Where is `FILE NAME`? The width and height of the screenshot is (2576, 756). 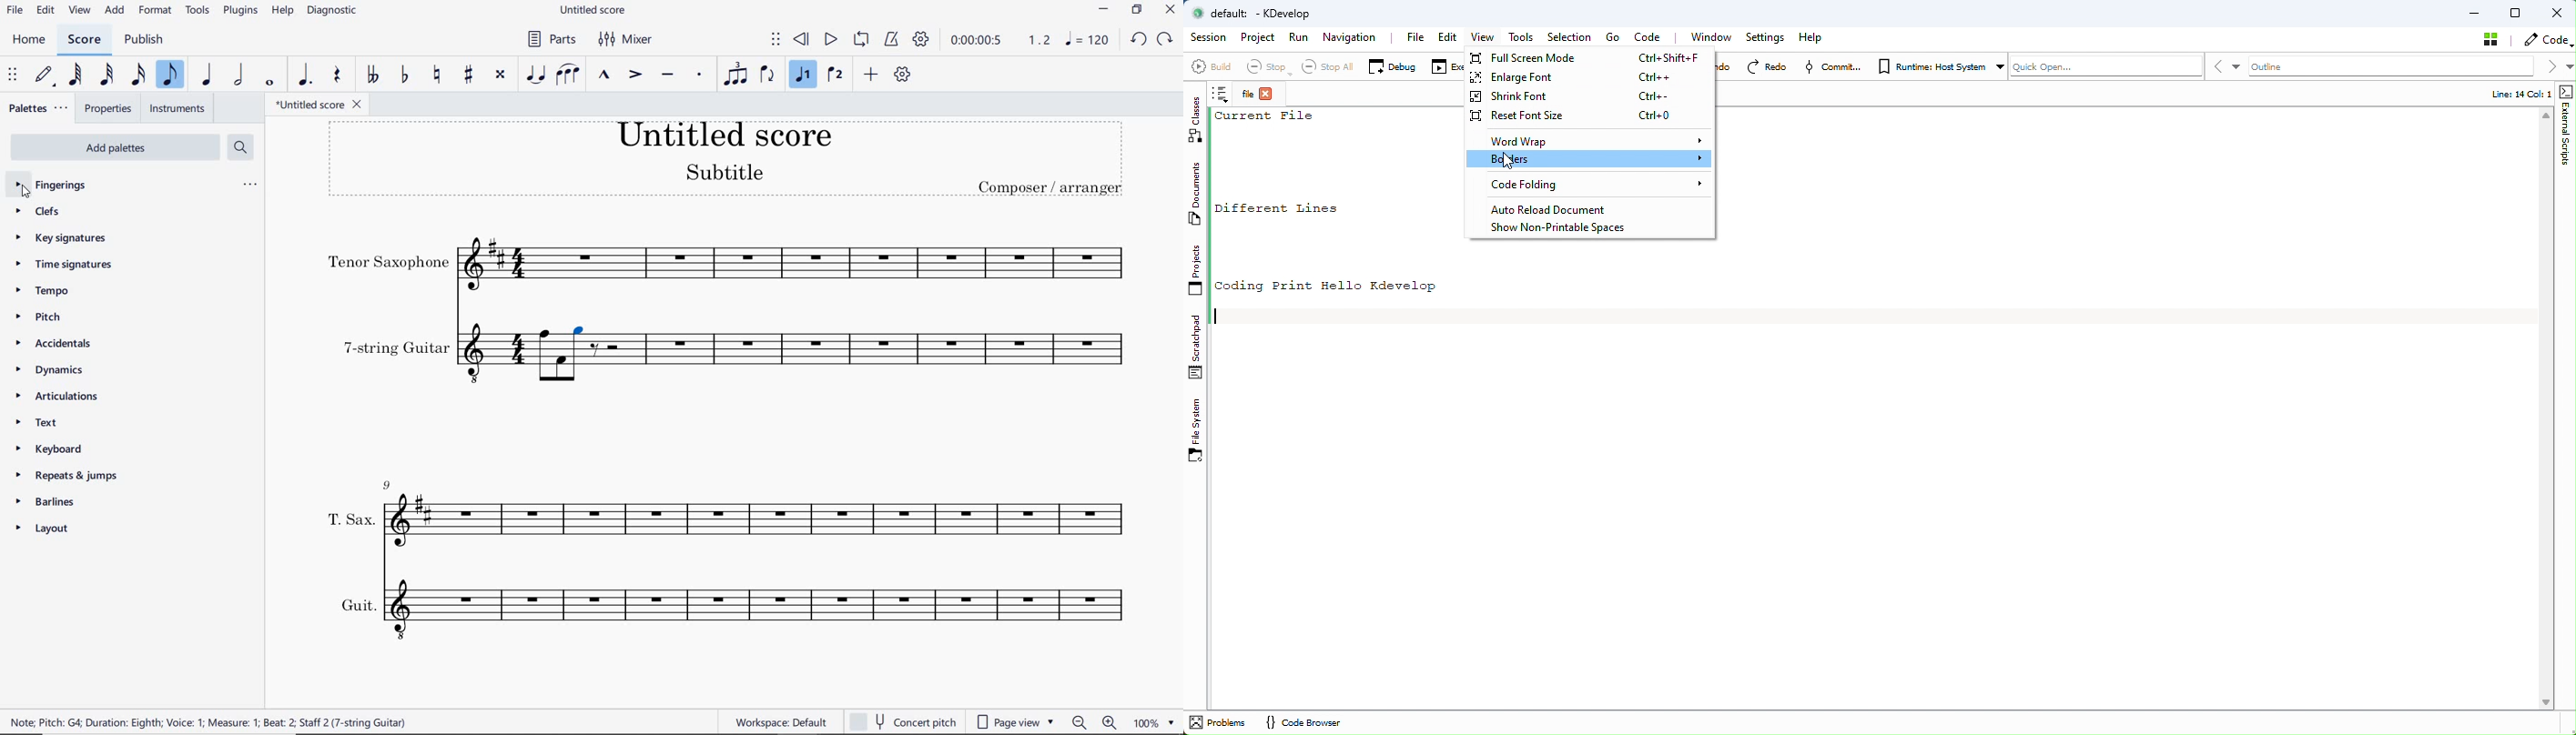
FILE NAME is located at coordinates (594, 11).